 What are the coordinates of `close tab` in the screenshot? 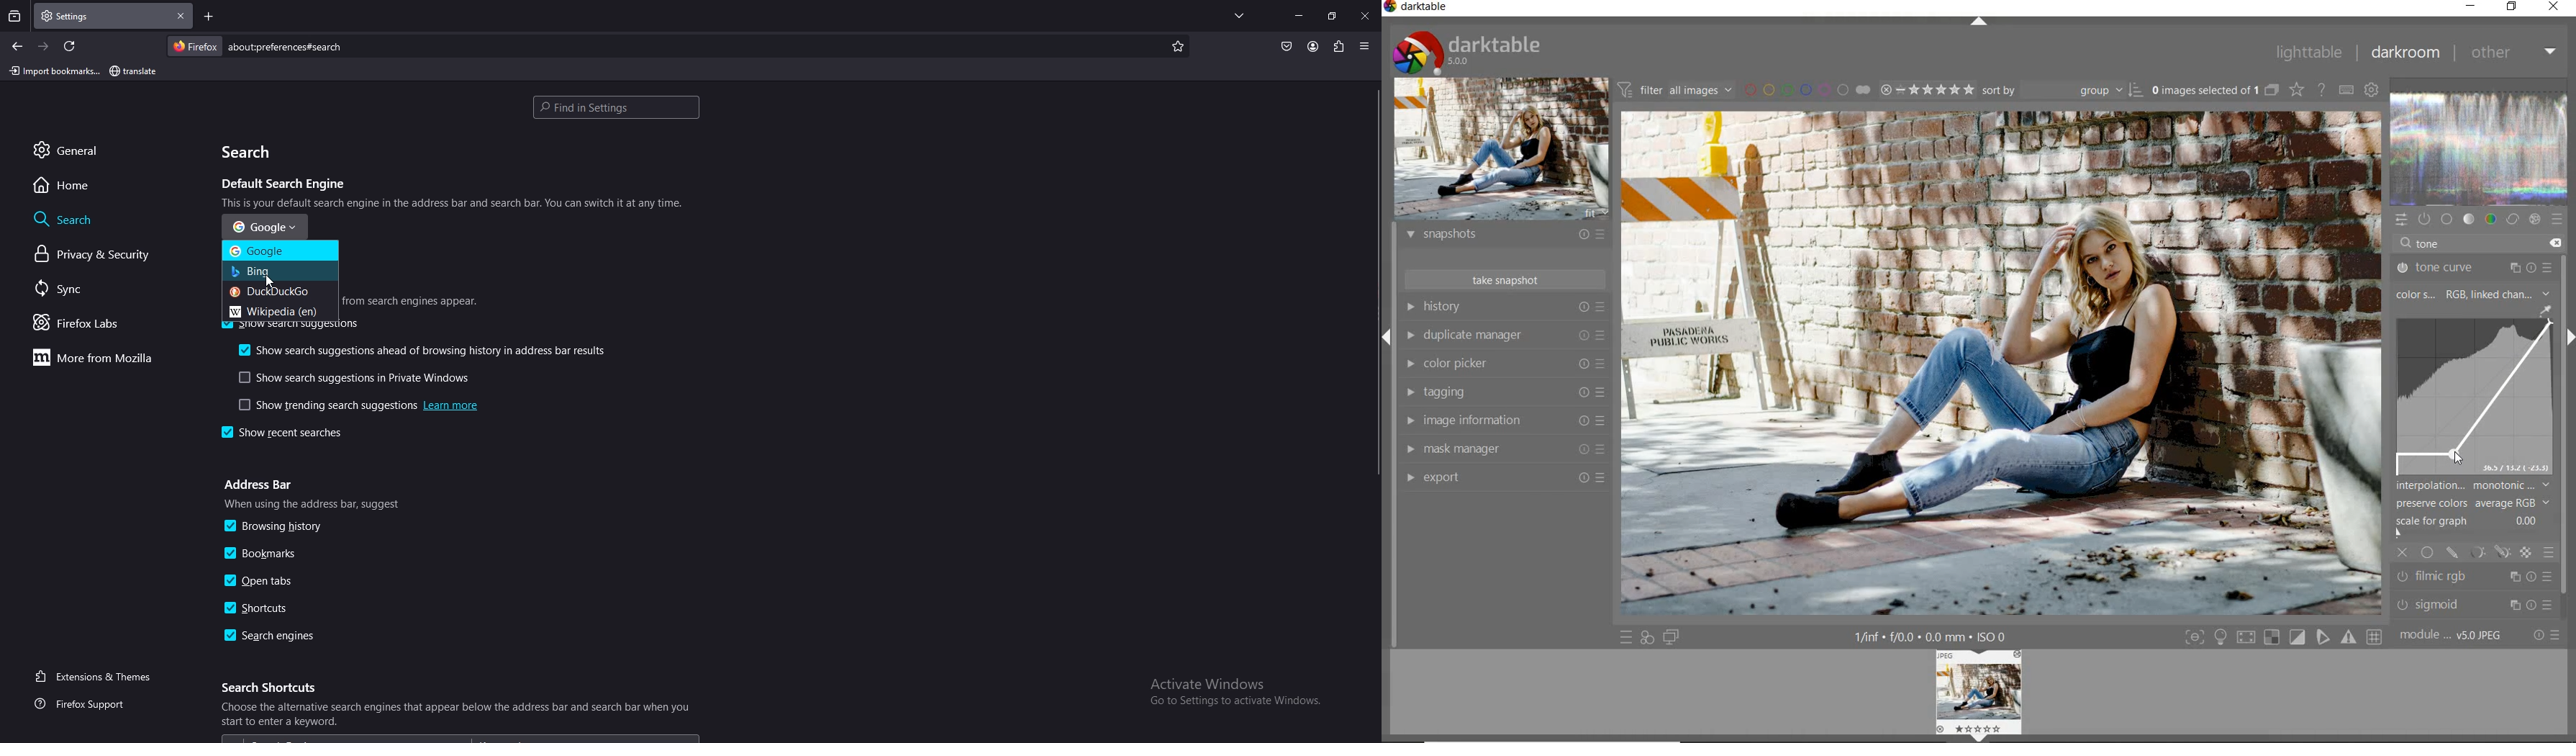 It's located at (183, 15).